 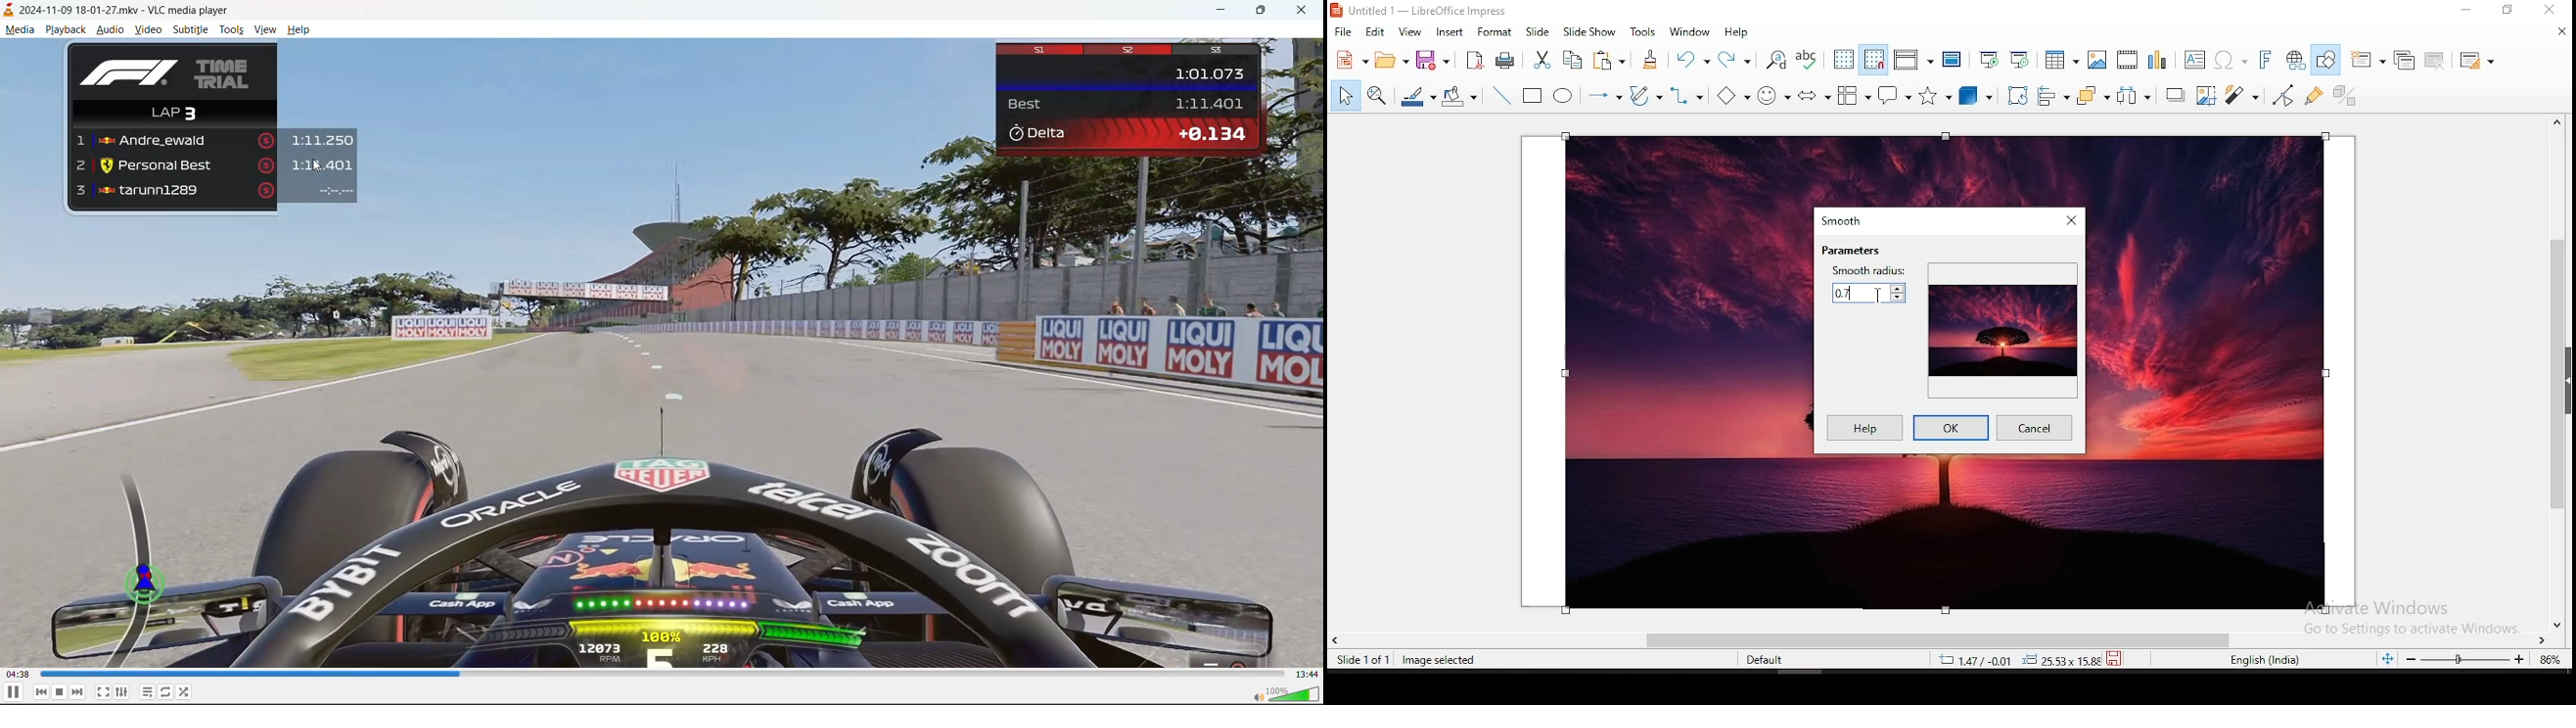 What do you see at coordinates (2465, 660) in the screenshot?
I see `zoom slider` at bounding box center [2465, 660].